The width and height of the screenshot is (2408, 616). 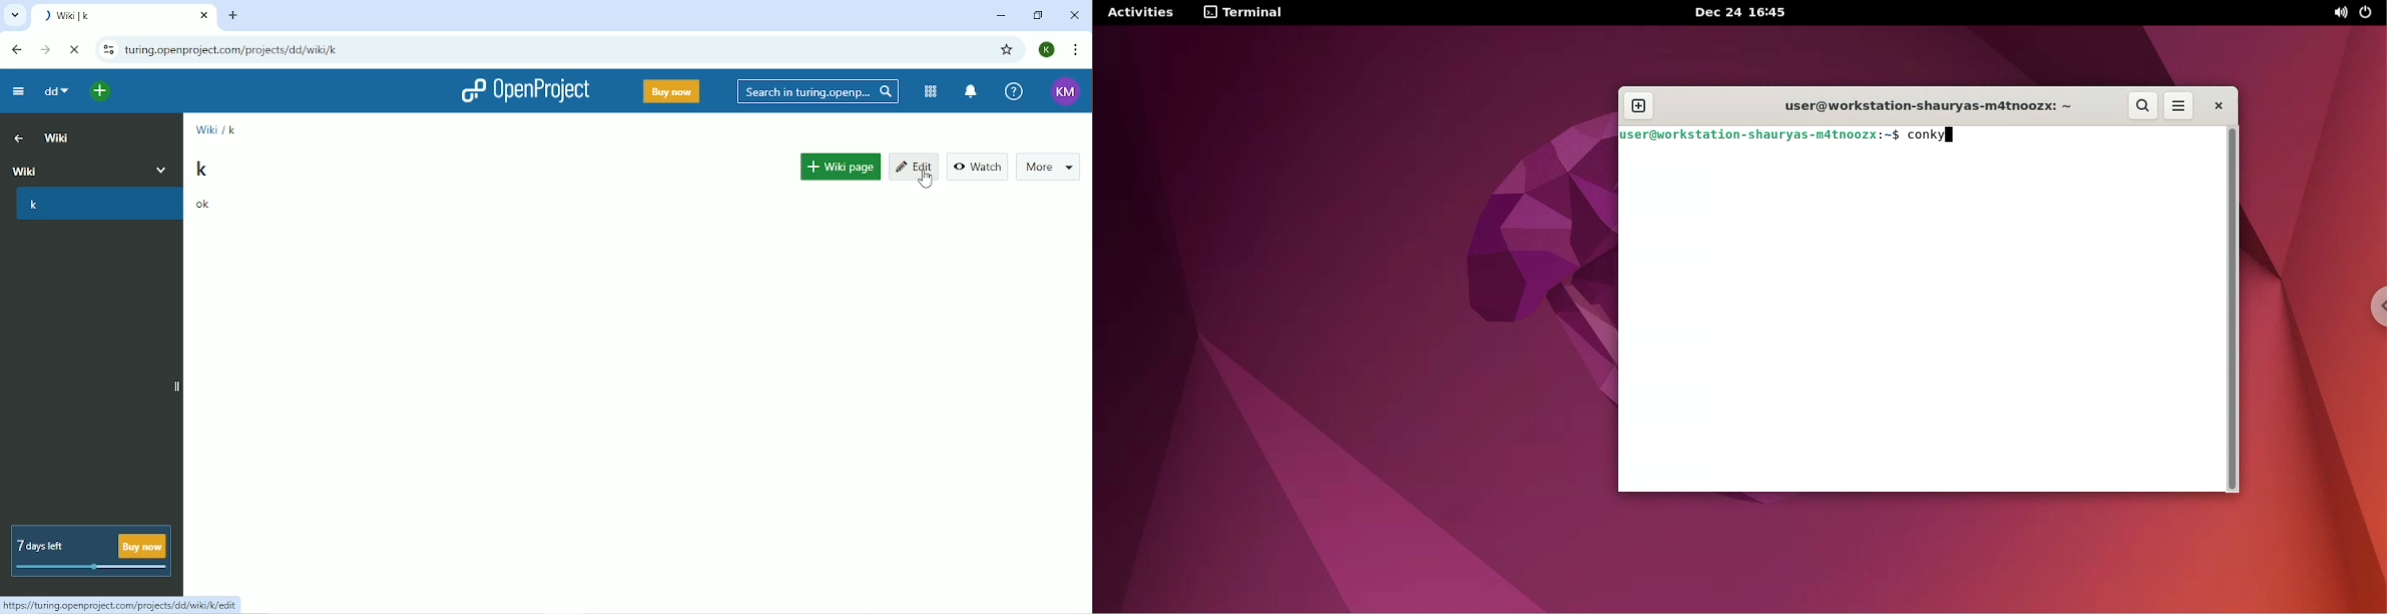 I want to click on View site information, so click(x=106, y=50).